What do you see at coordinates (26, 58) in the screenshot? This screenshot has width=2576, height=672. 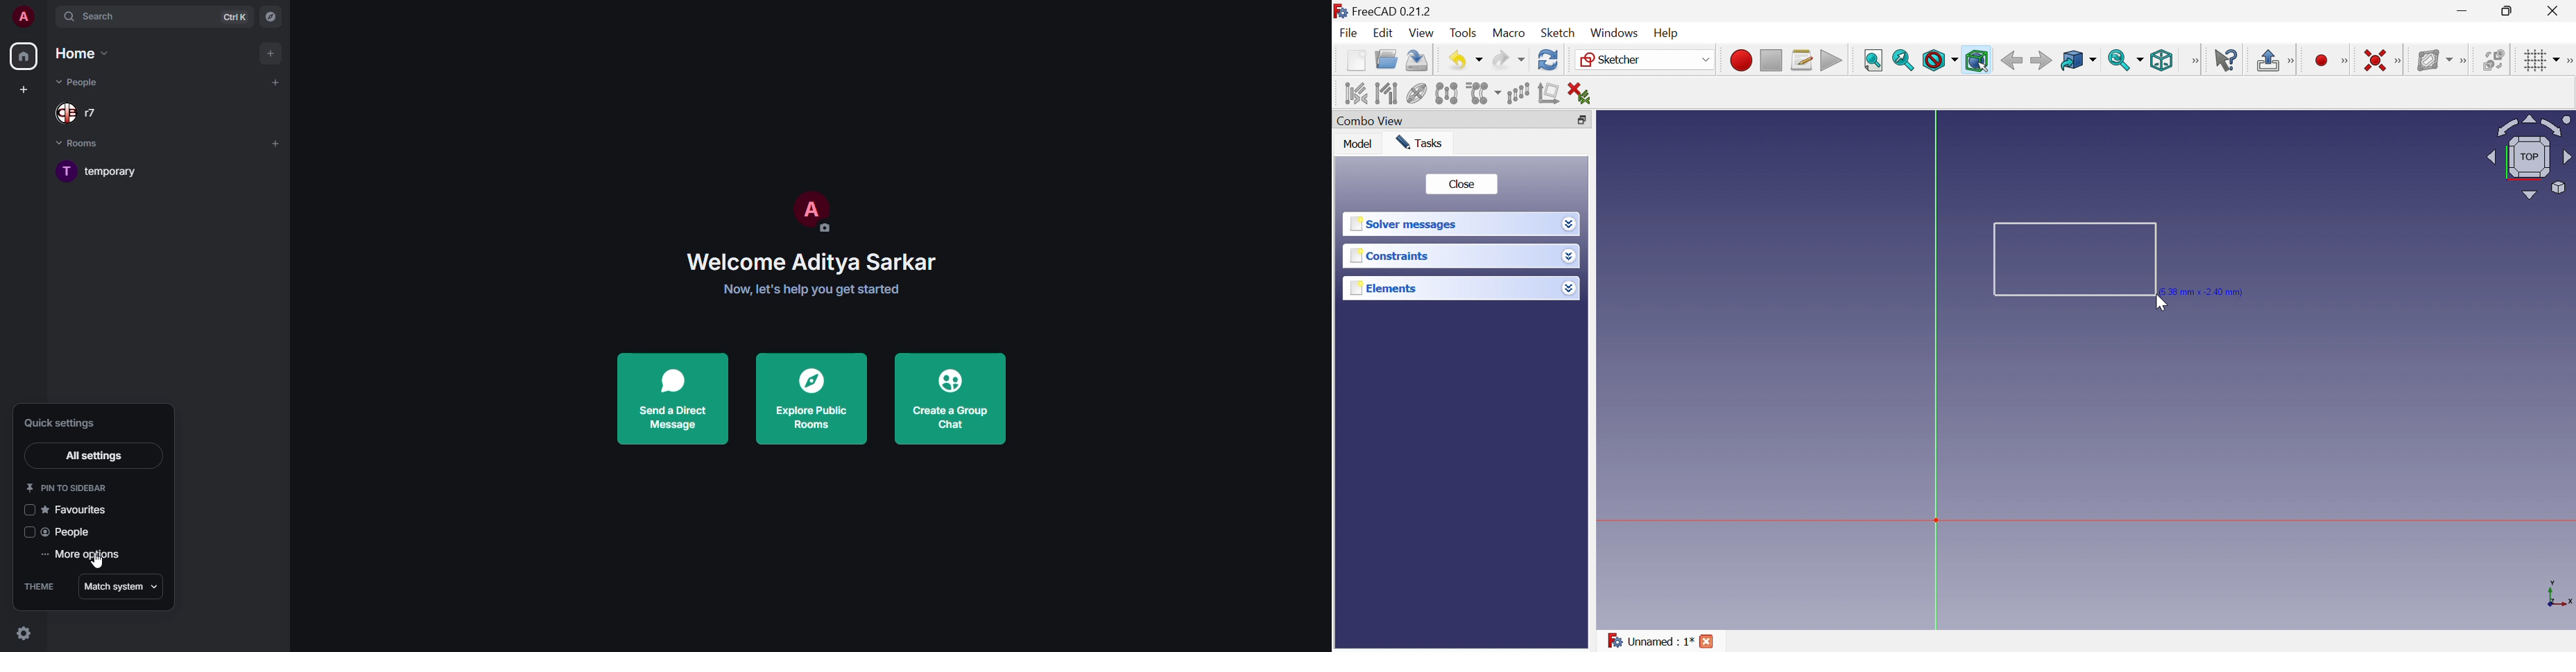 I see `home` at bounding box center [26, 58].